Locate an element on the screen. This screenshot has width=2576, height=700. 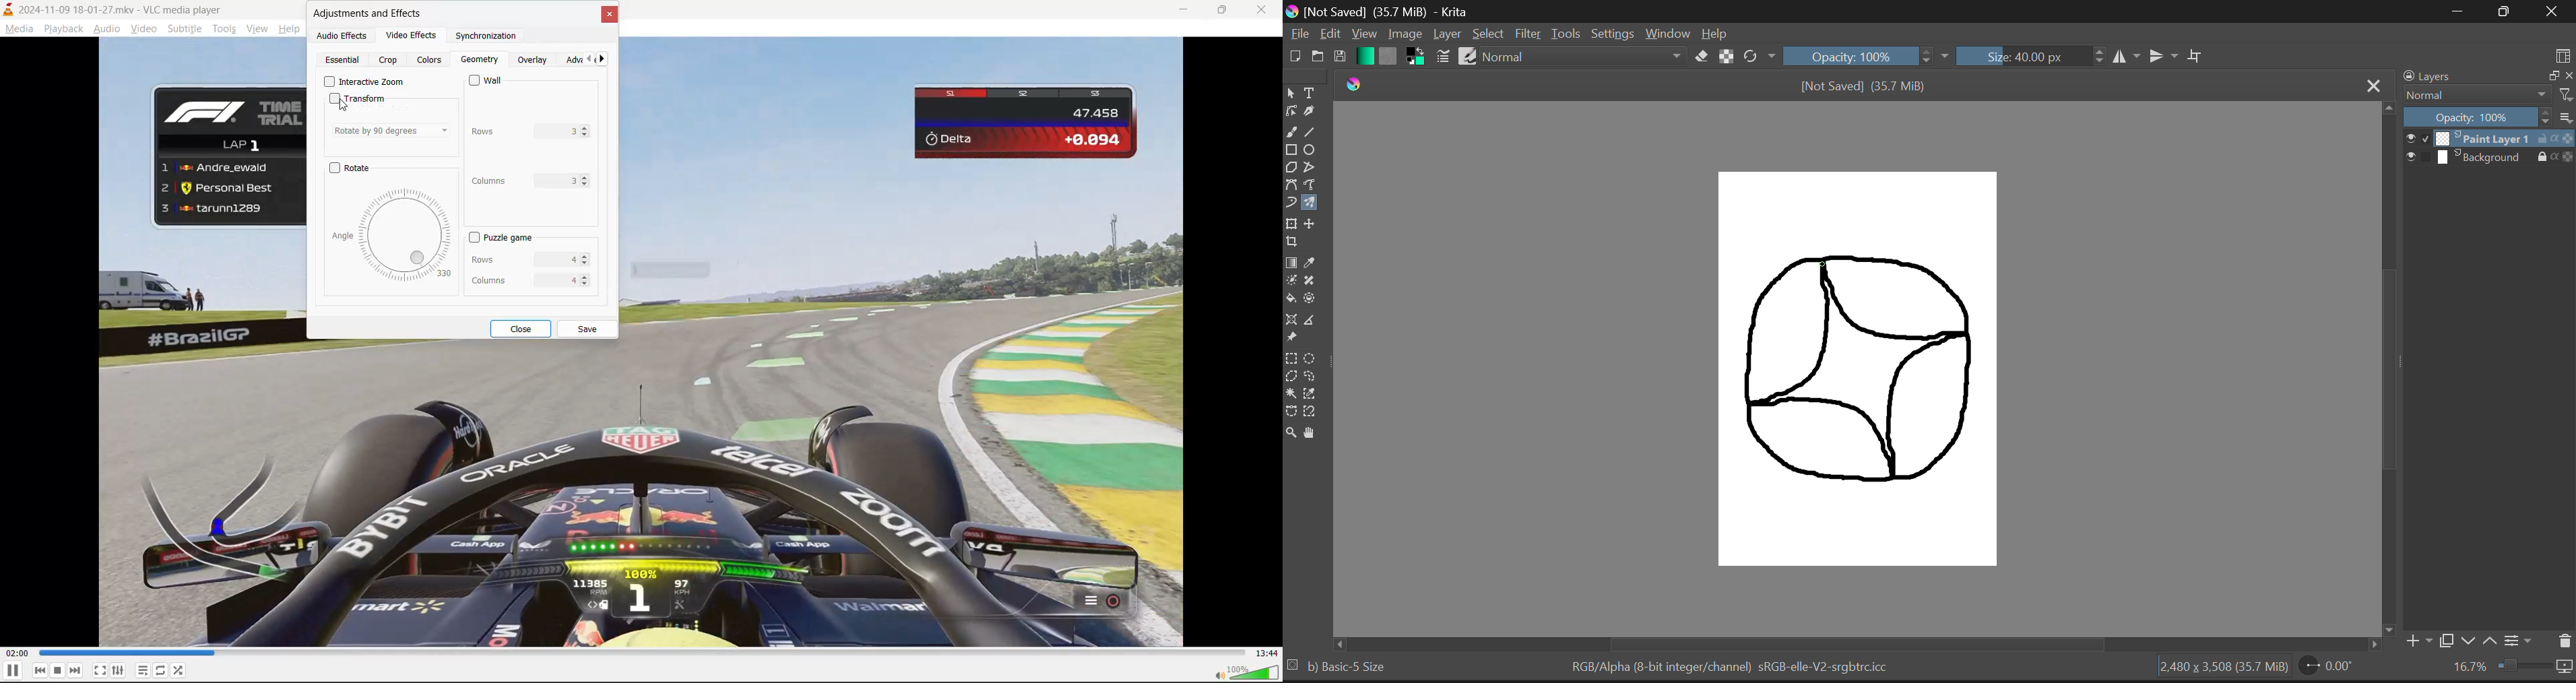
MOUSE_UP Cursor Position is located at coordinates (1821, 262).